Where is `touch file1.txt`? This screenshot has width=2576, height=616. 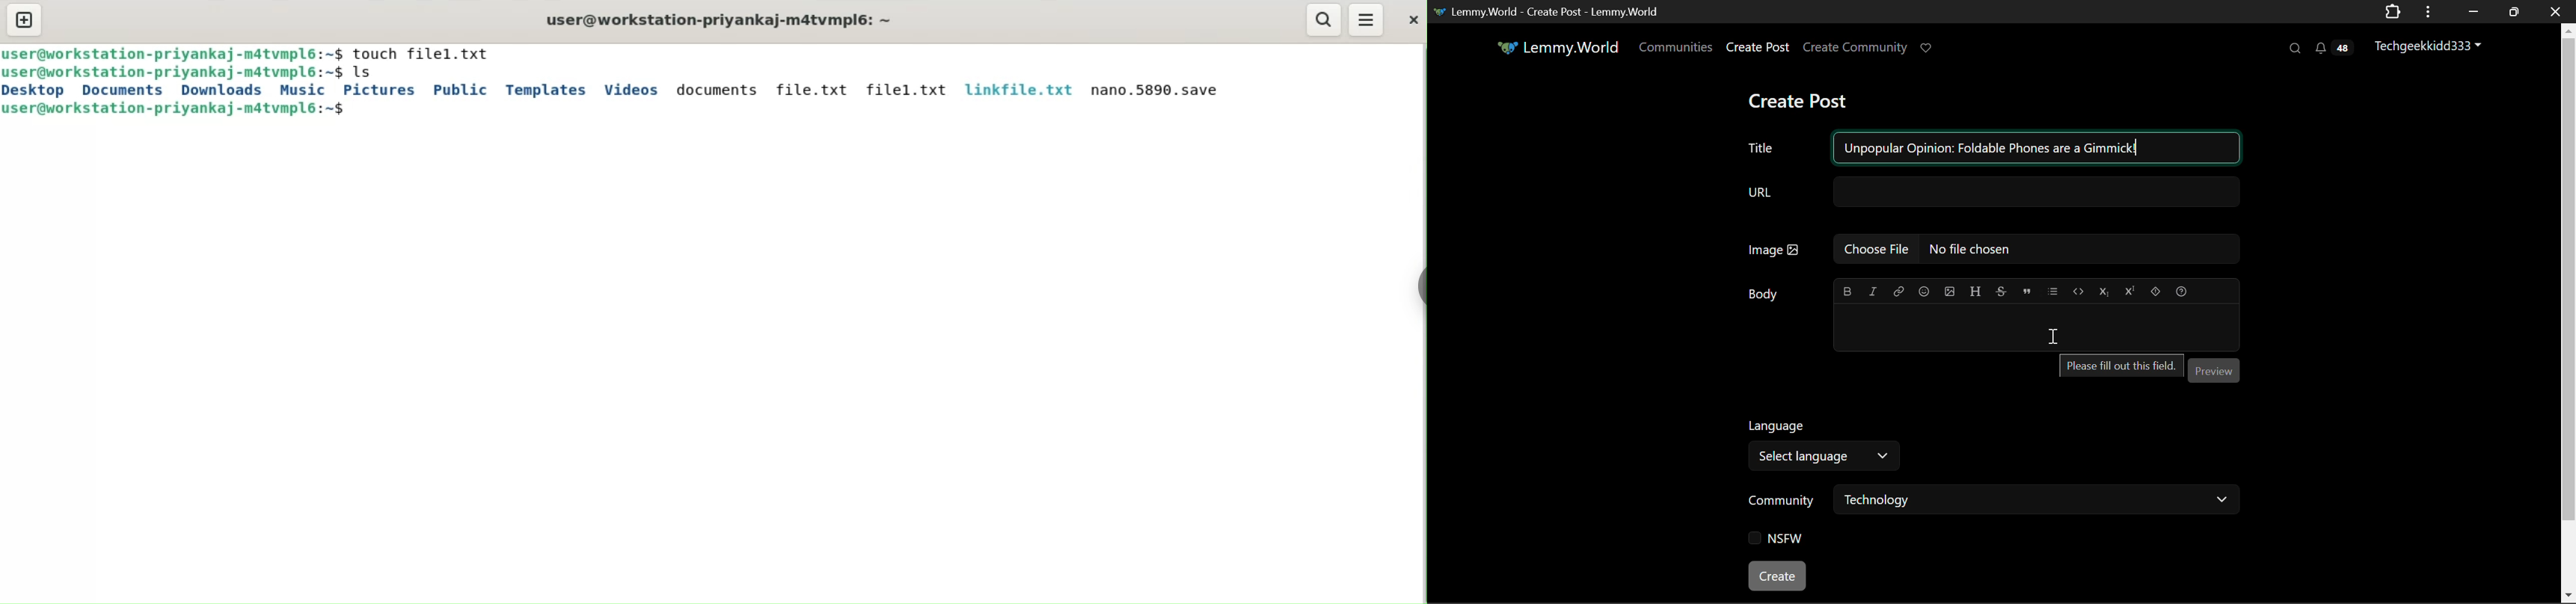
touch file1.txt is located at coordinates (423, 54).